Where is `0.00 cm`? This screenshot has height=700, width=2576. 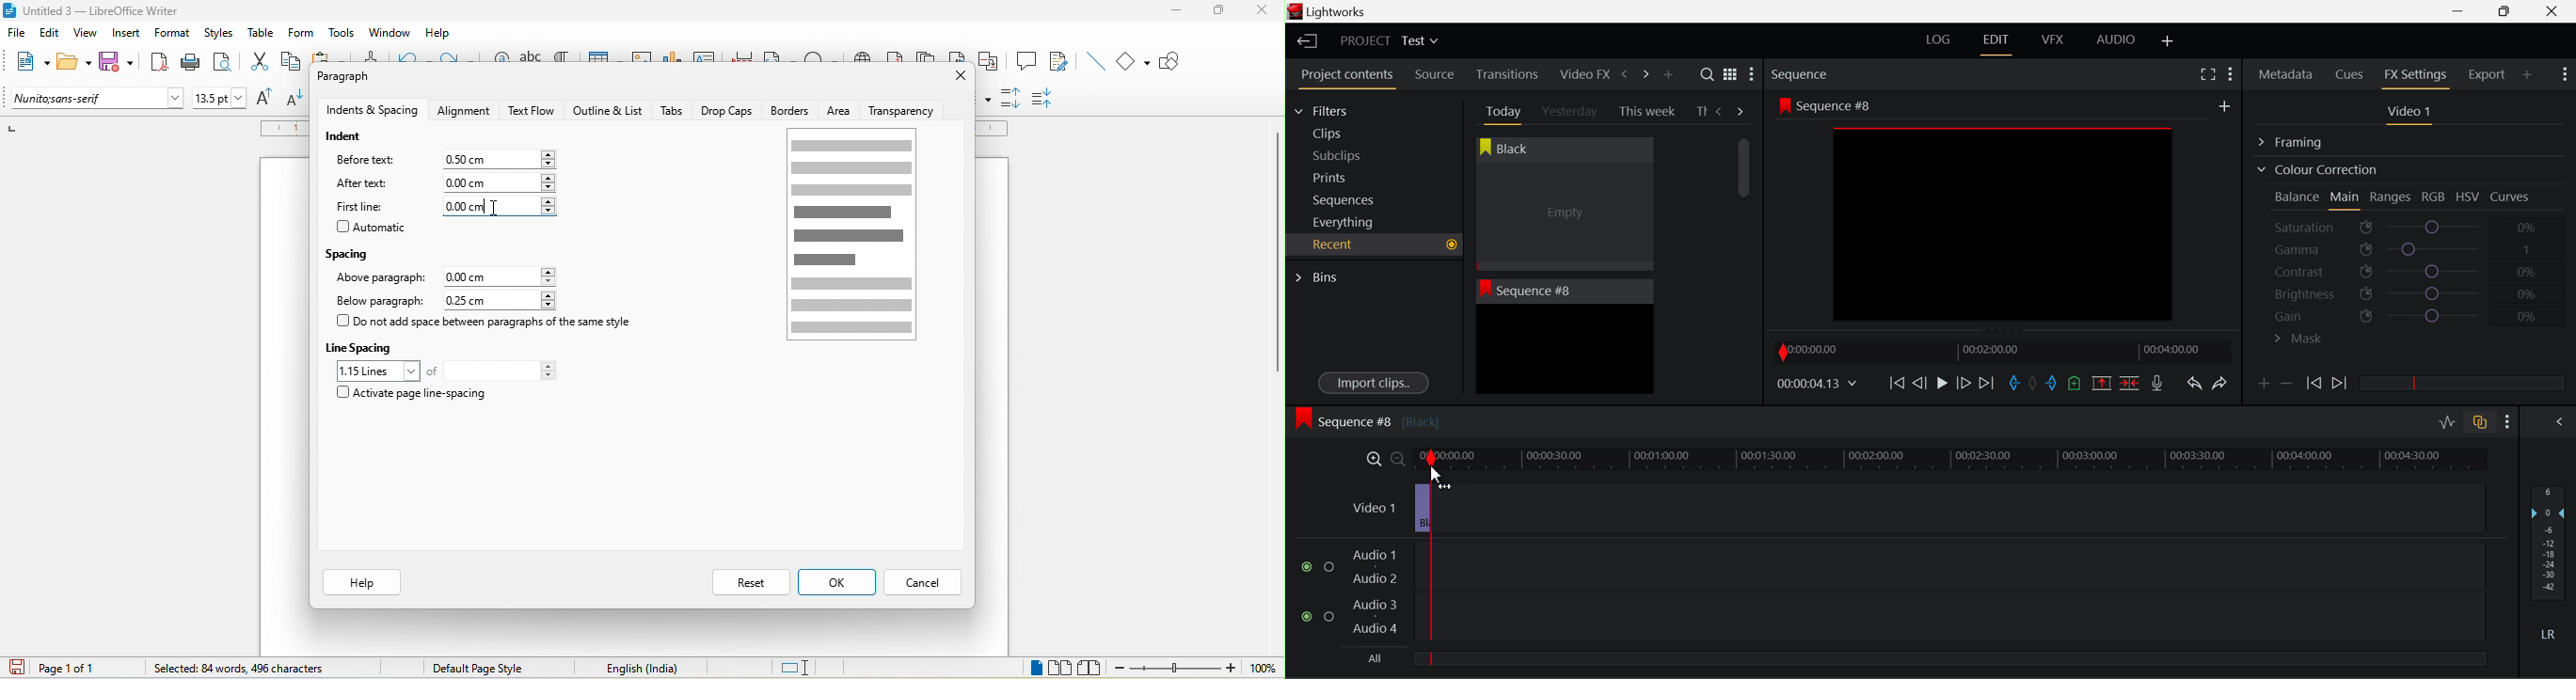 0.00 cm is located at coordinates (487, 158).